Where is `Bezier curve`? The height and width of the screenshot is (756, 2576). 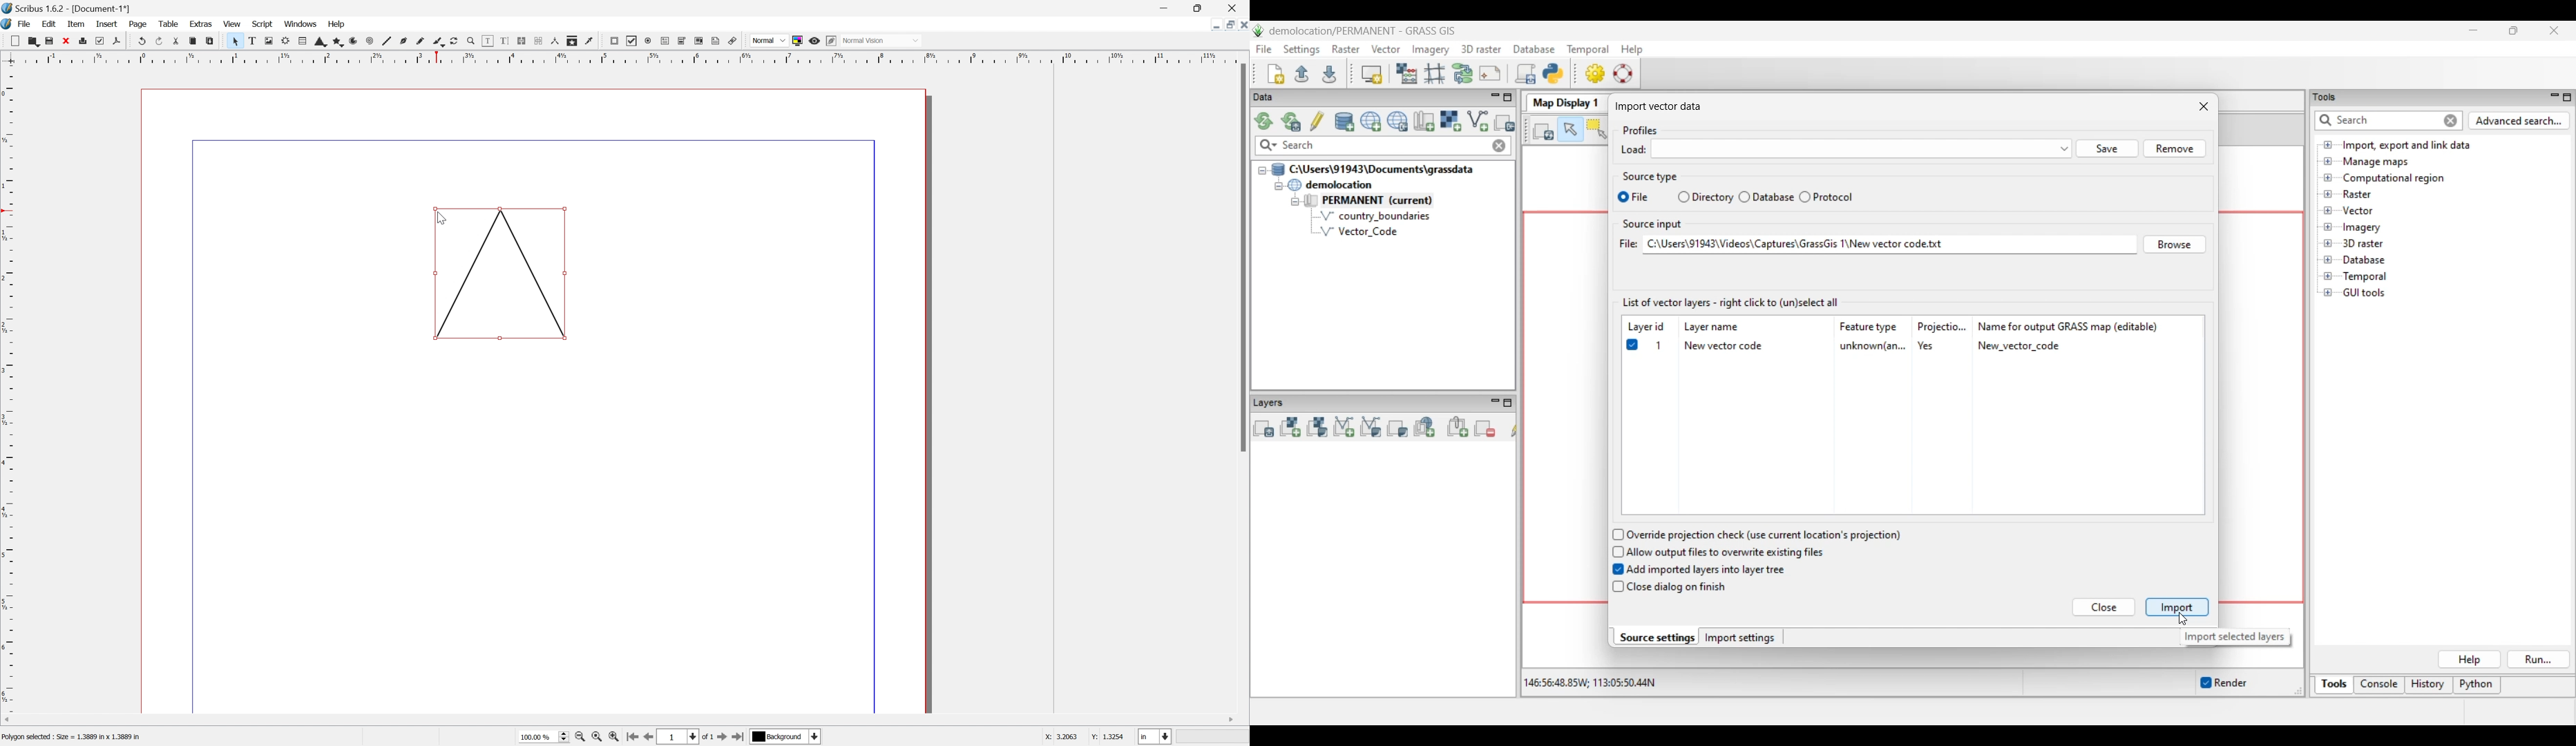 Bezier curve is located at coordinates (402, 40).